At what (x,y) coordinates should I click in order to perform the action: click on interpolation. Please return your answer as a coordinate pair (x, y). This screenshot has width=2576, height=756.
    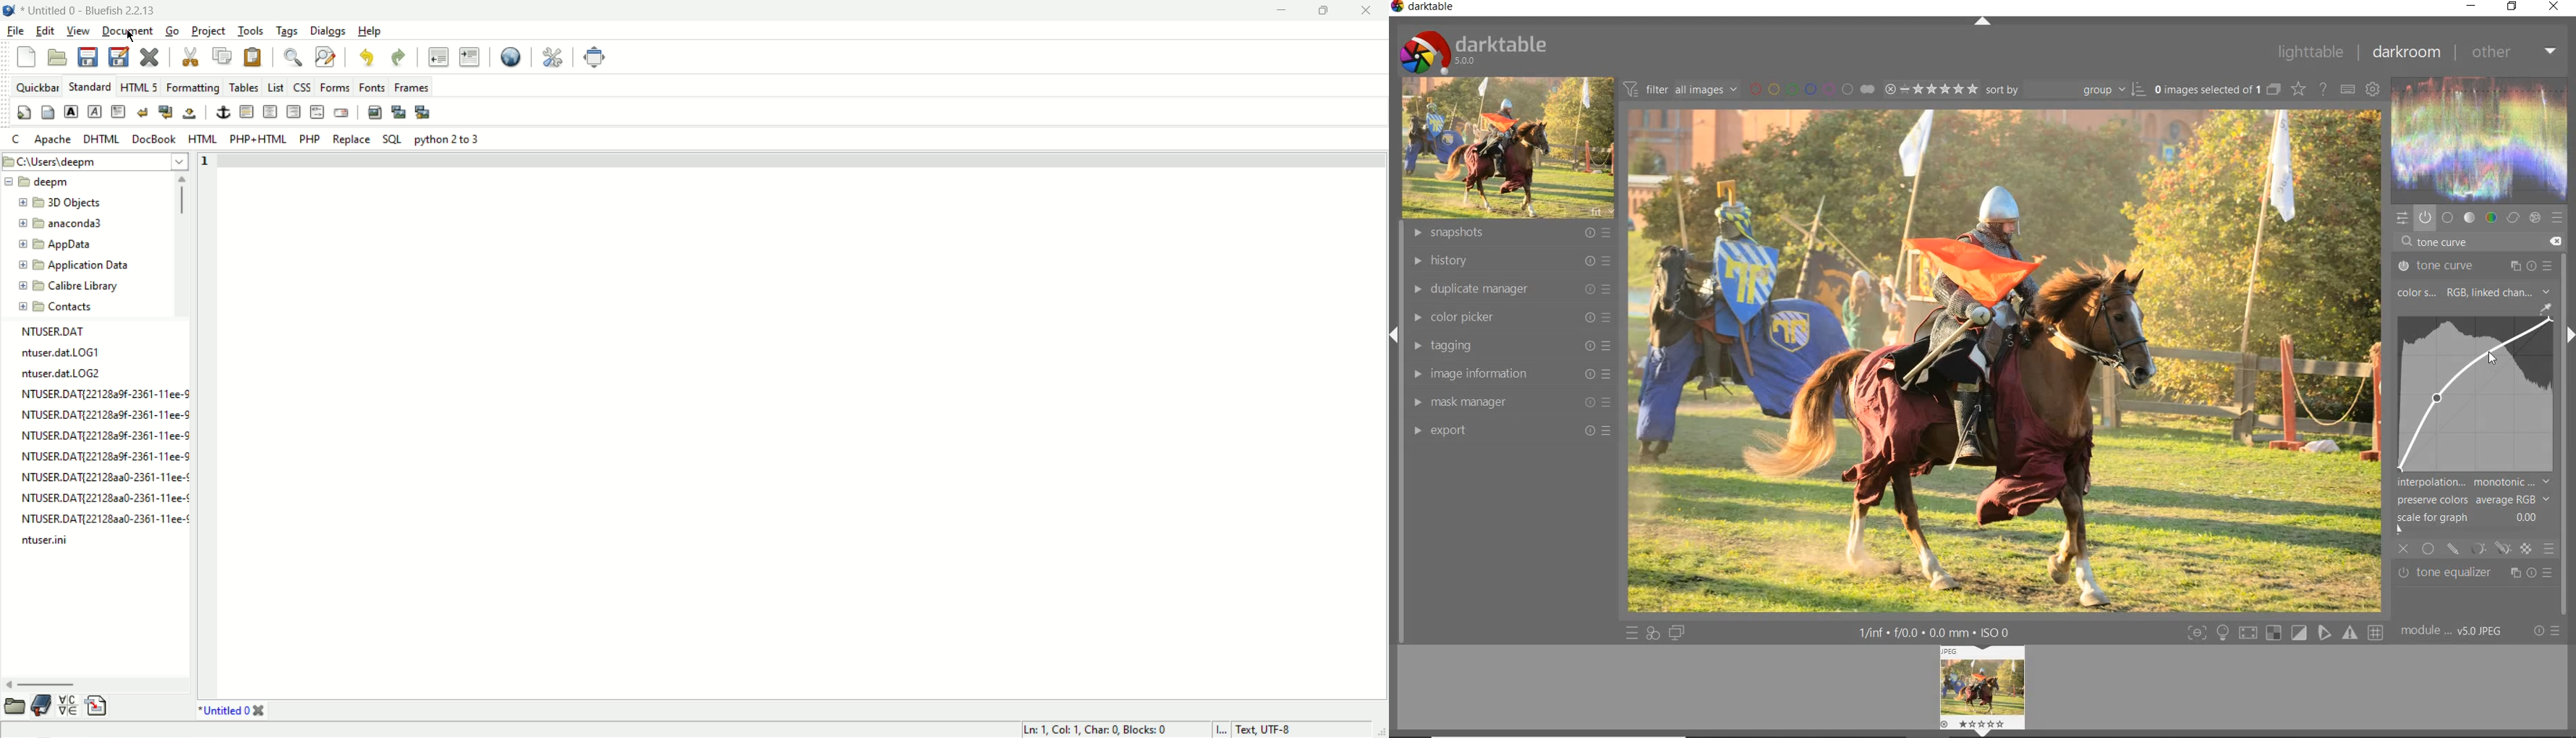
    Looking at the image, I should click on (2474, 482).